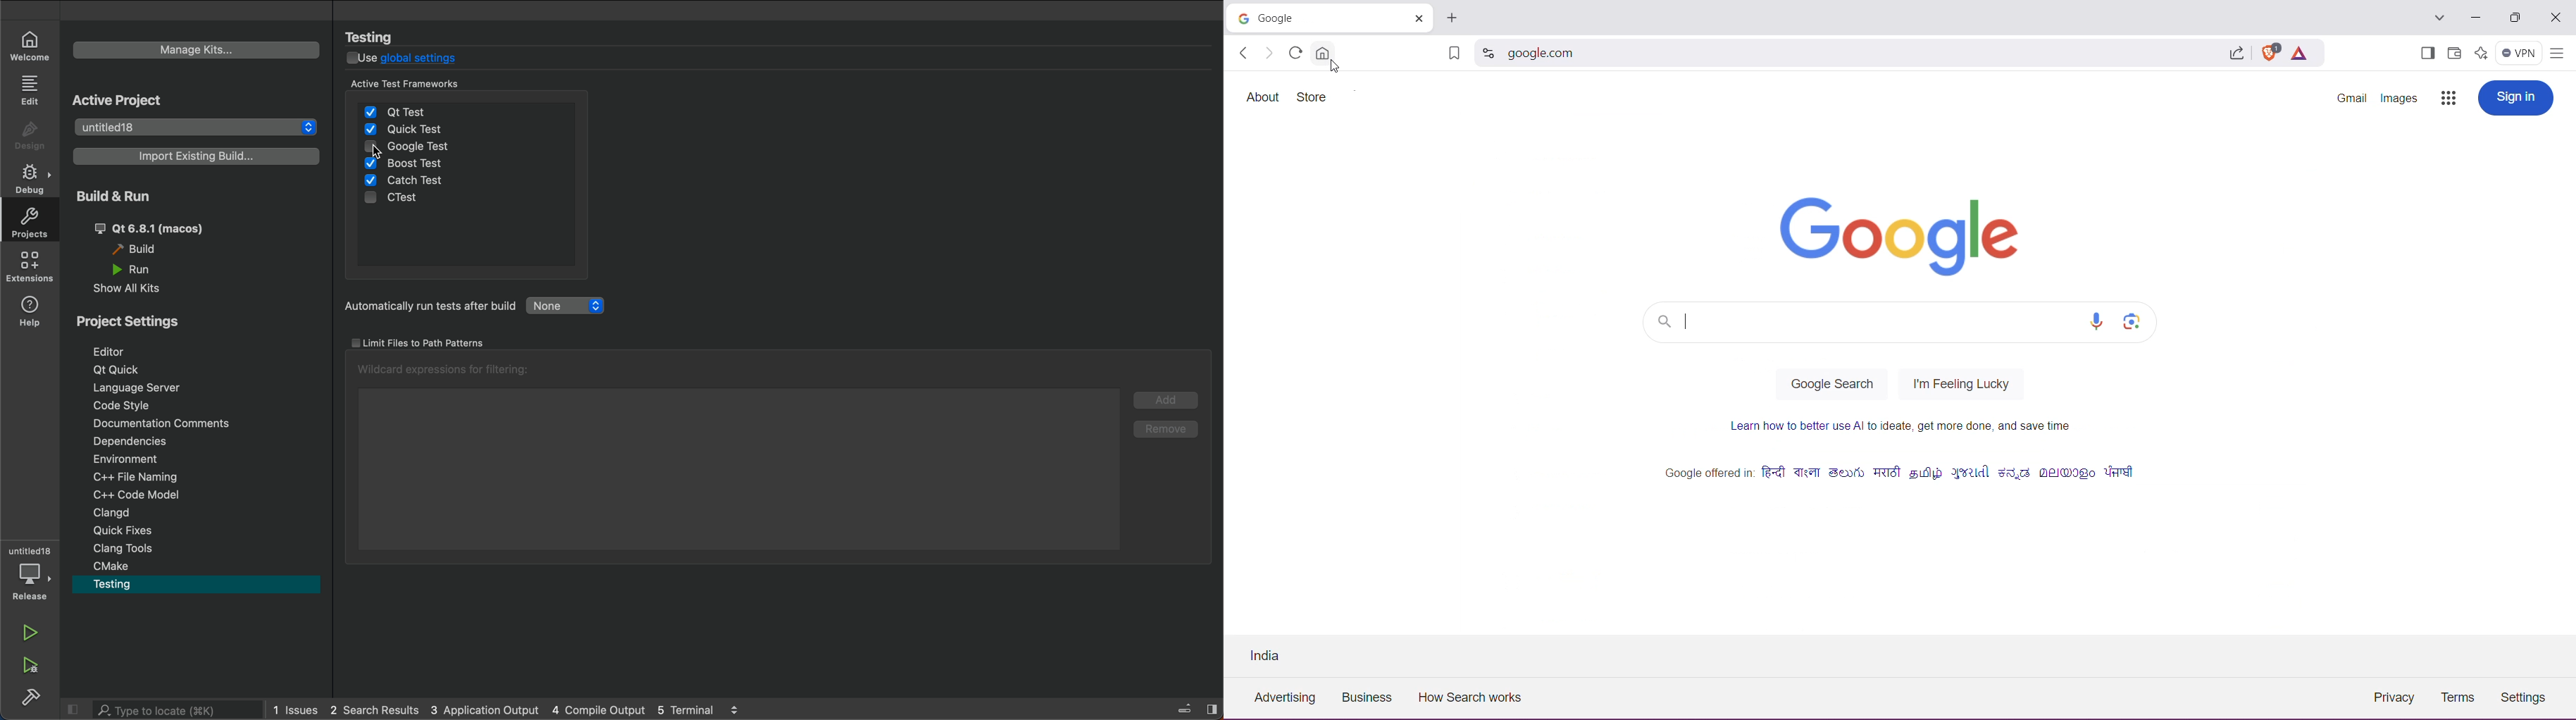 The width and height of the screenshot is (2576, 728). Describe the element at coordinates (1452, 55) in the screenshot. I see `Bookmark this Page` at that location.